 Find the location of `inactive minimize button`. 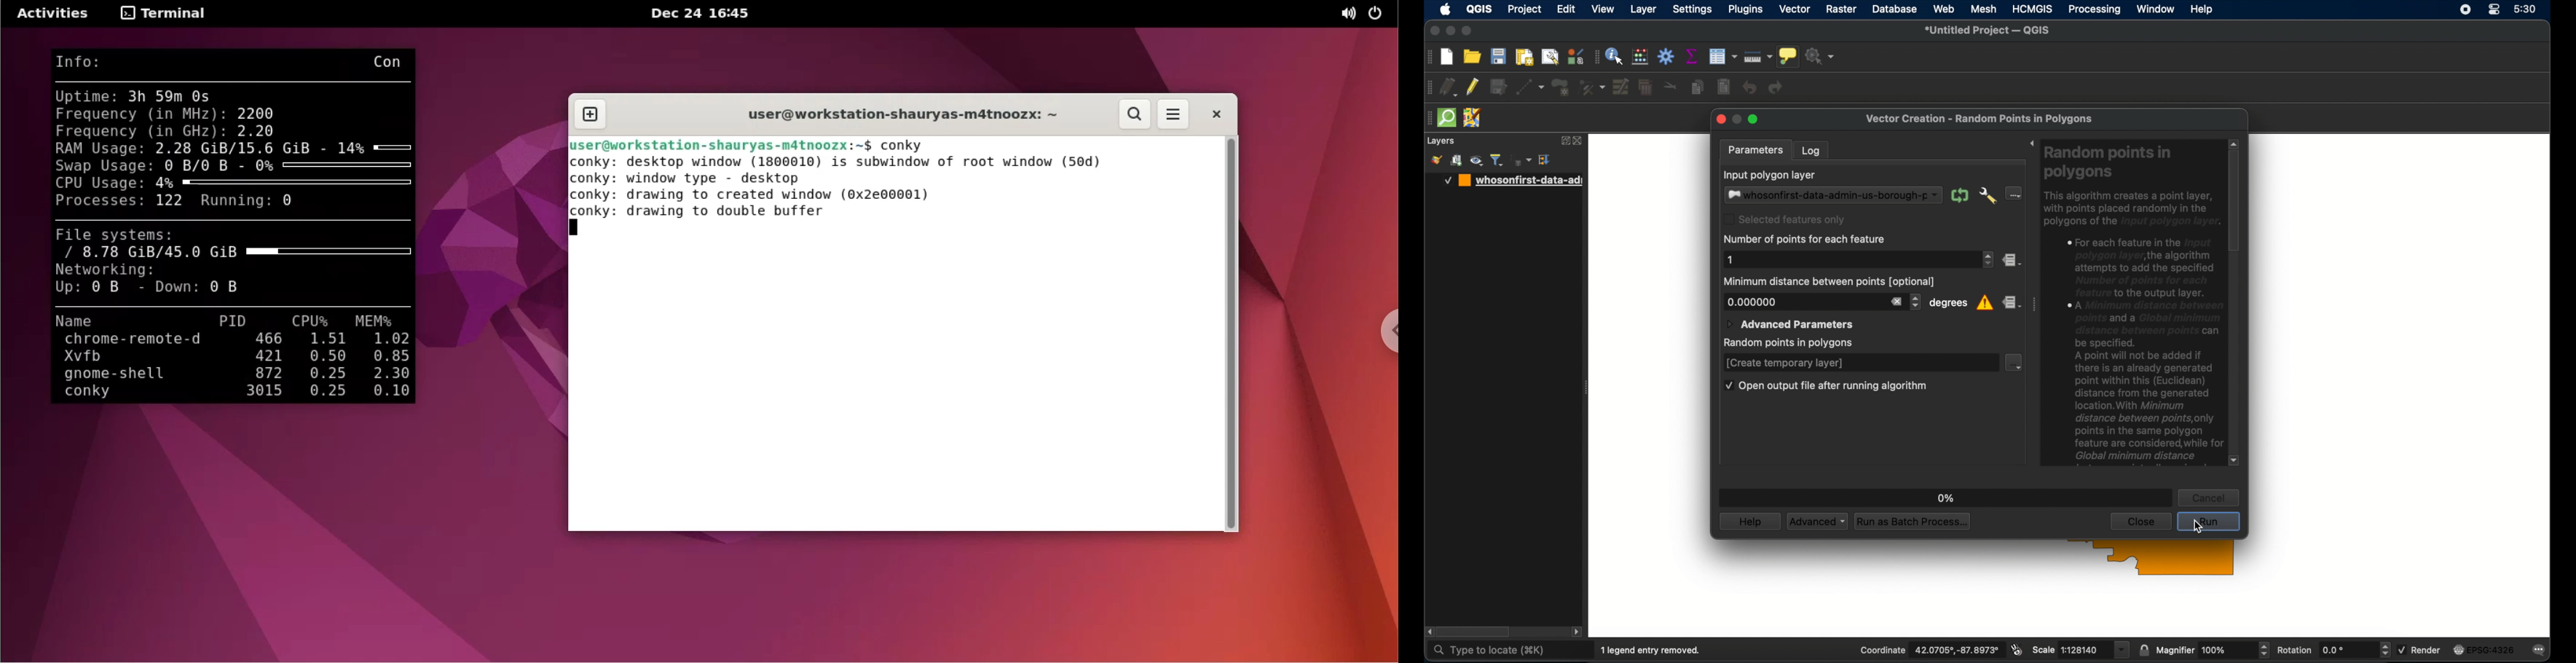

inactive minimize button is located at coordinates (1737, 118).